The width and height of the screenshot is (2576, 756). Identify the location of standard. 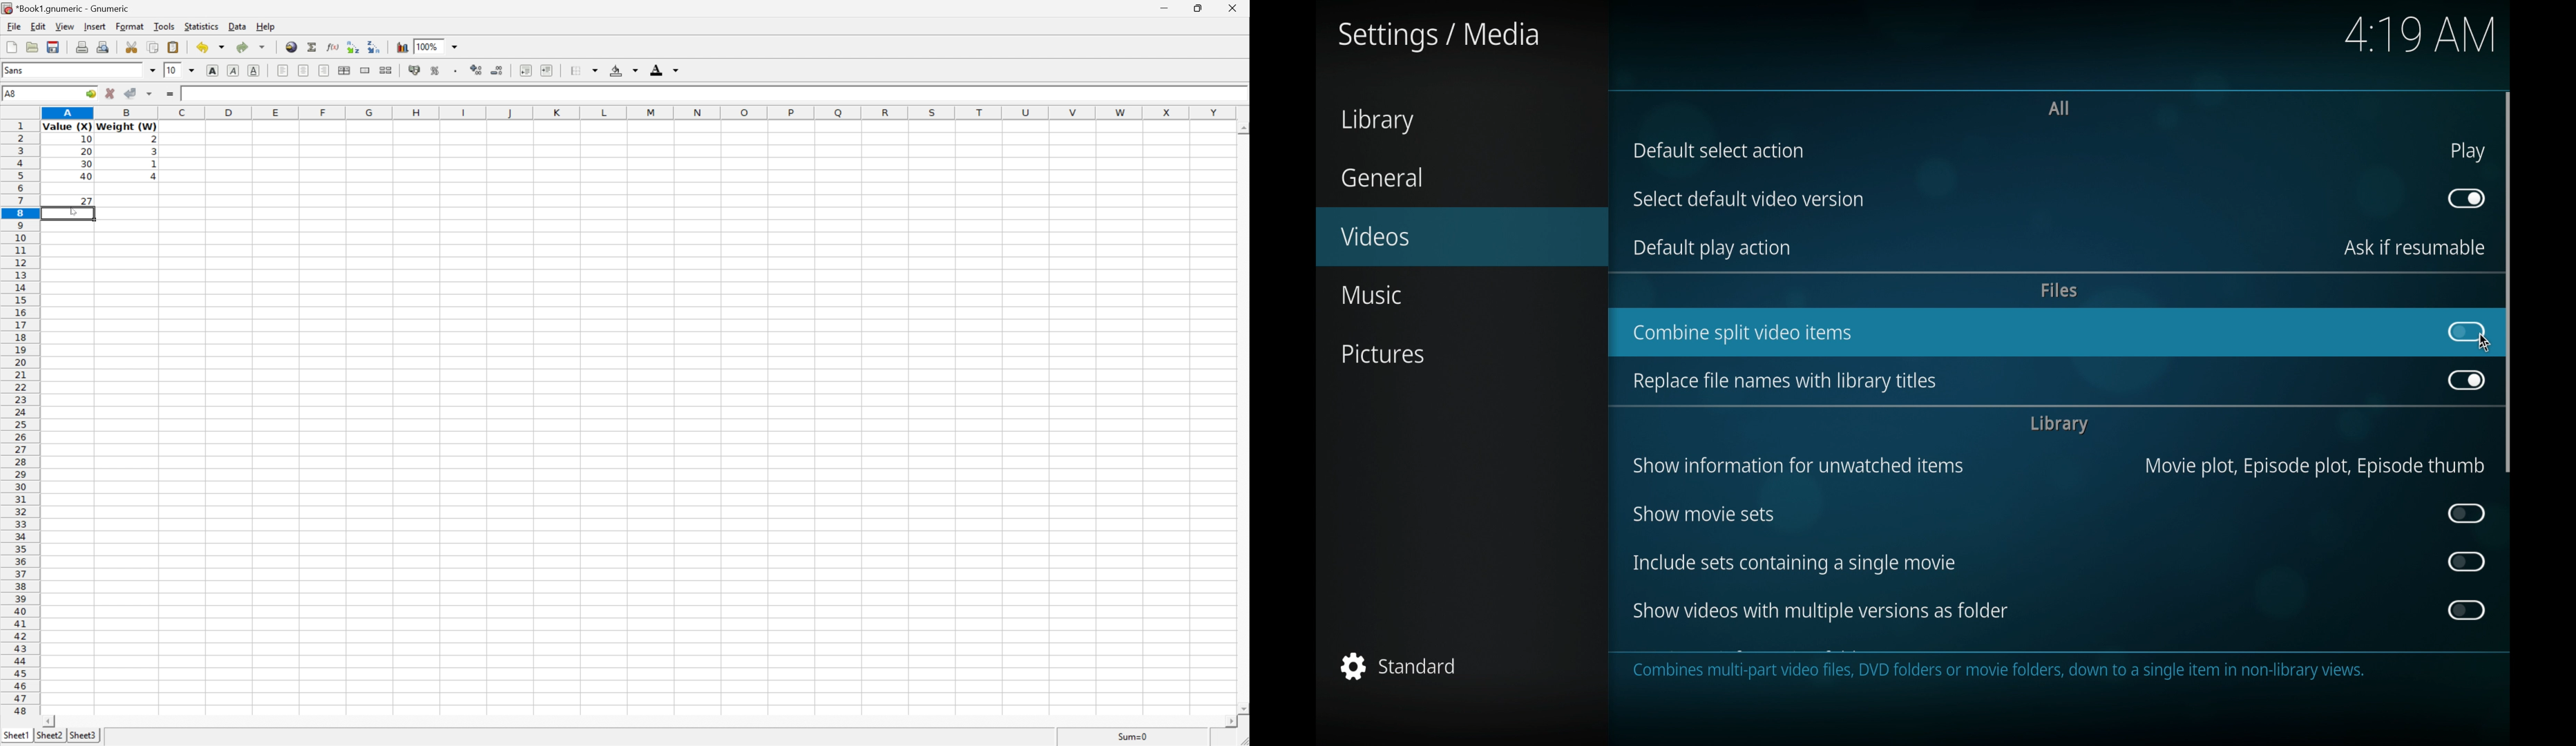
(1400, 664).